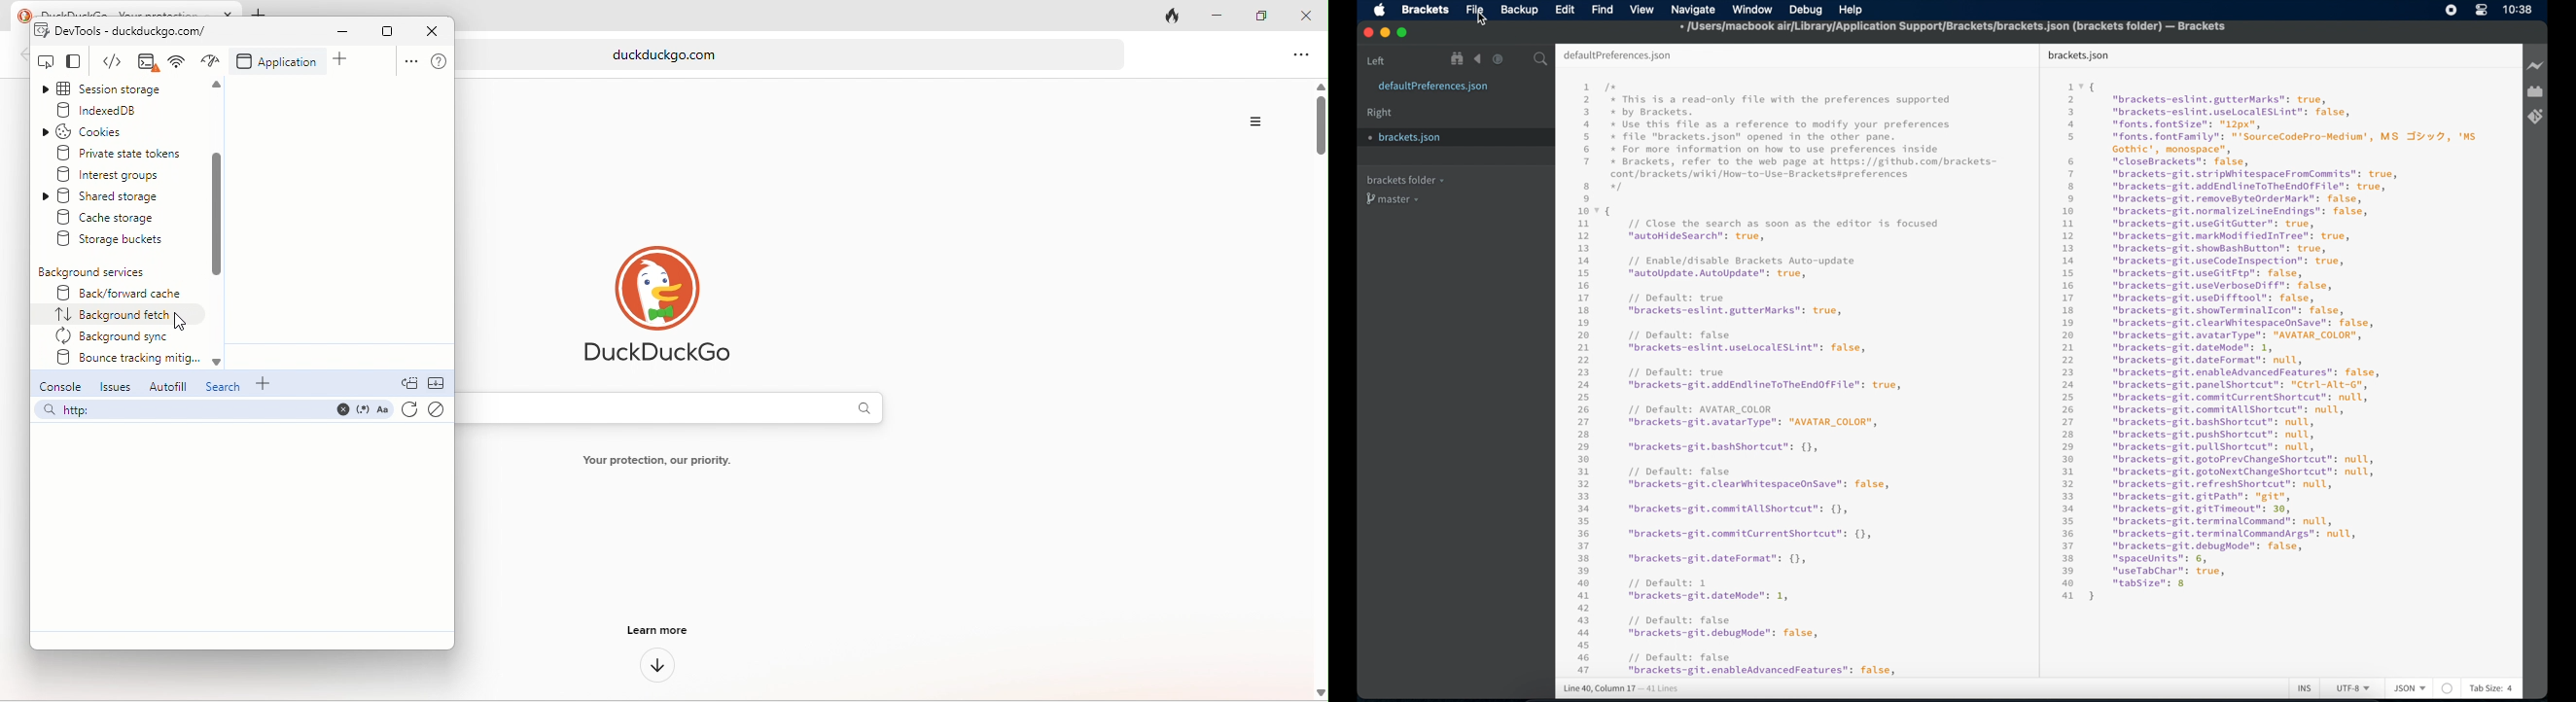 The height and width of the screenshot is (728, 2576). What do you see at coordinates (1498, 59) in the screenshot?
I see `navigate forward` at bounding box center [1498, 59].